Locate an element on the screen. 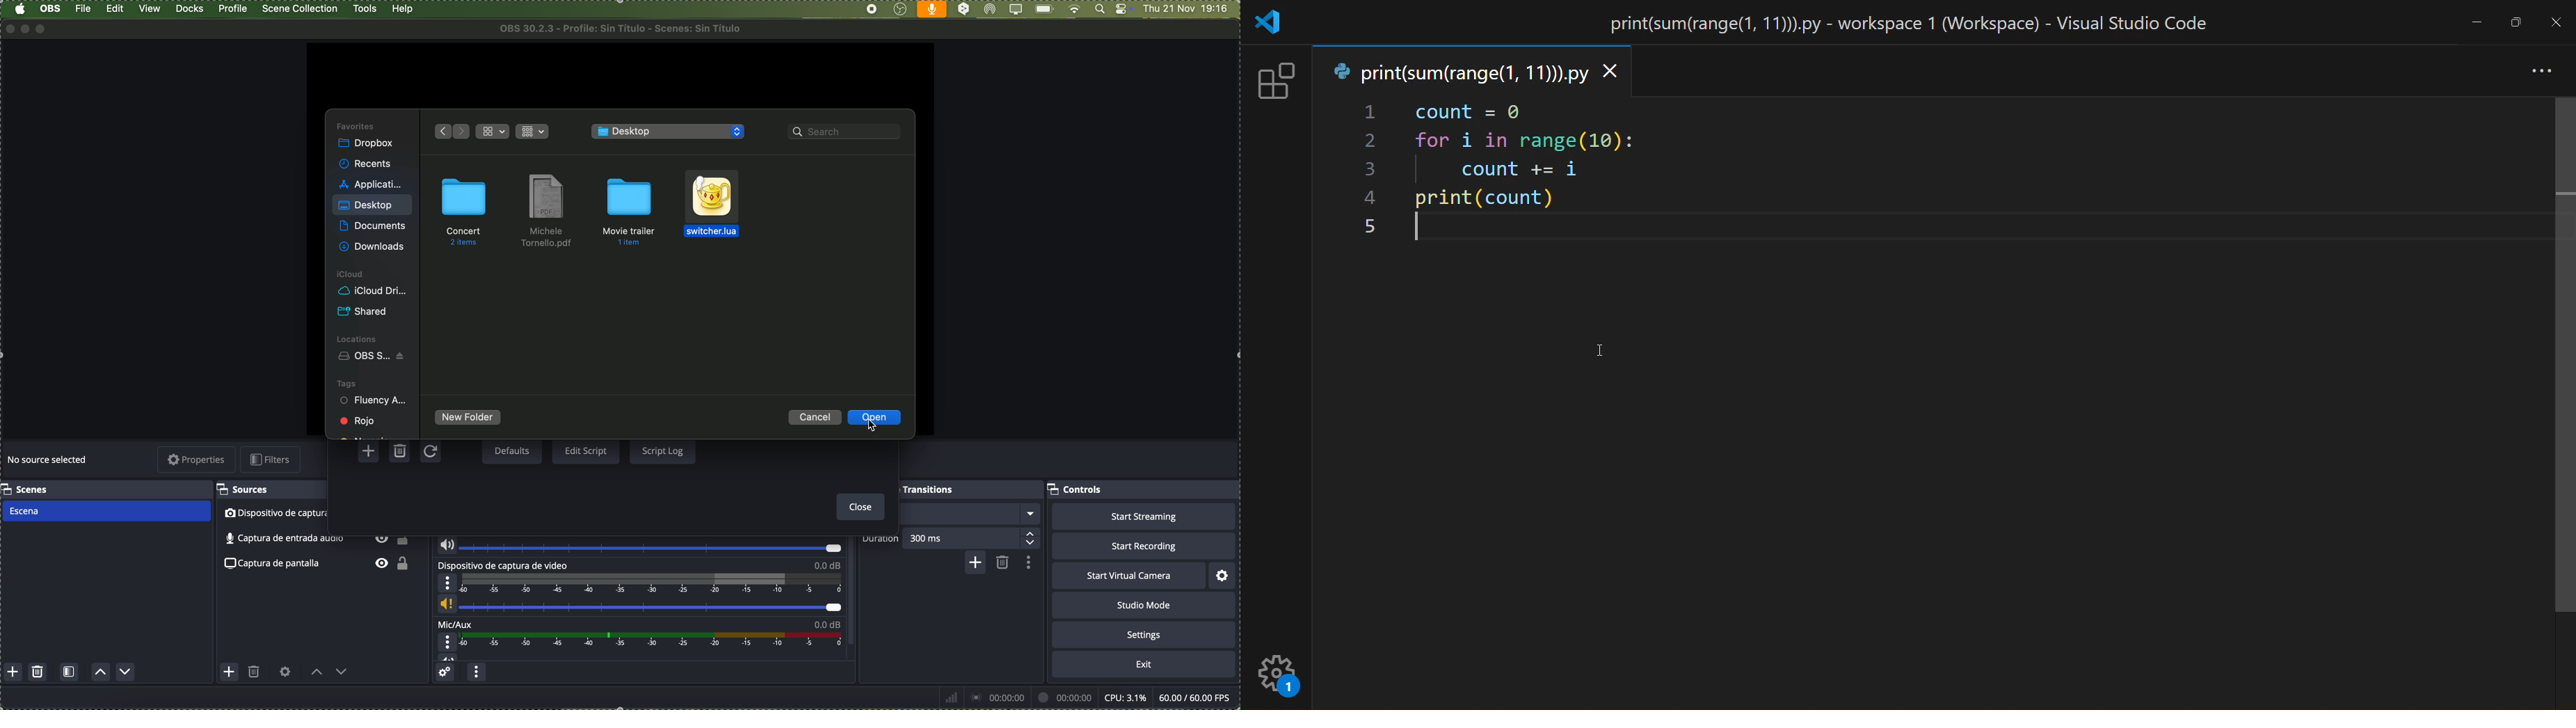 The height and width of the screenshot is (728, 2576). voice activated is located at coordinates (932, 9).